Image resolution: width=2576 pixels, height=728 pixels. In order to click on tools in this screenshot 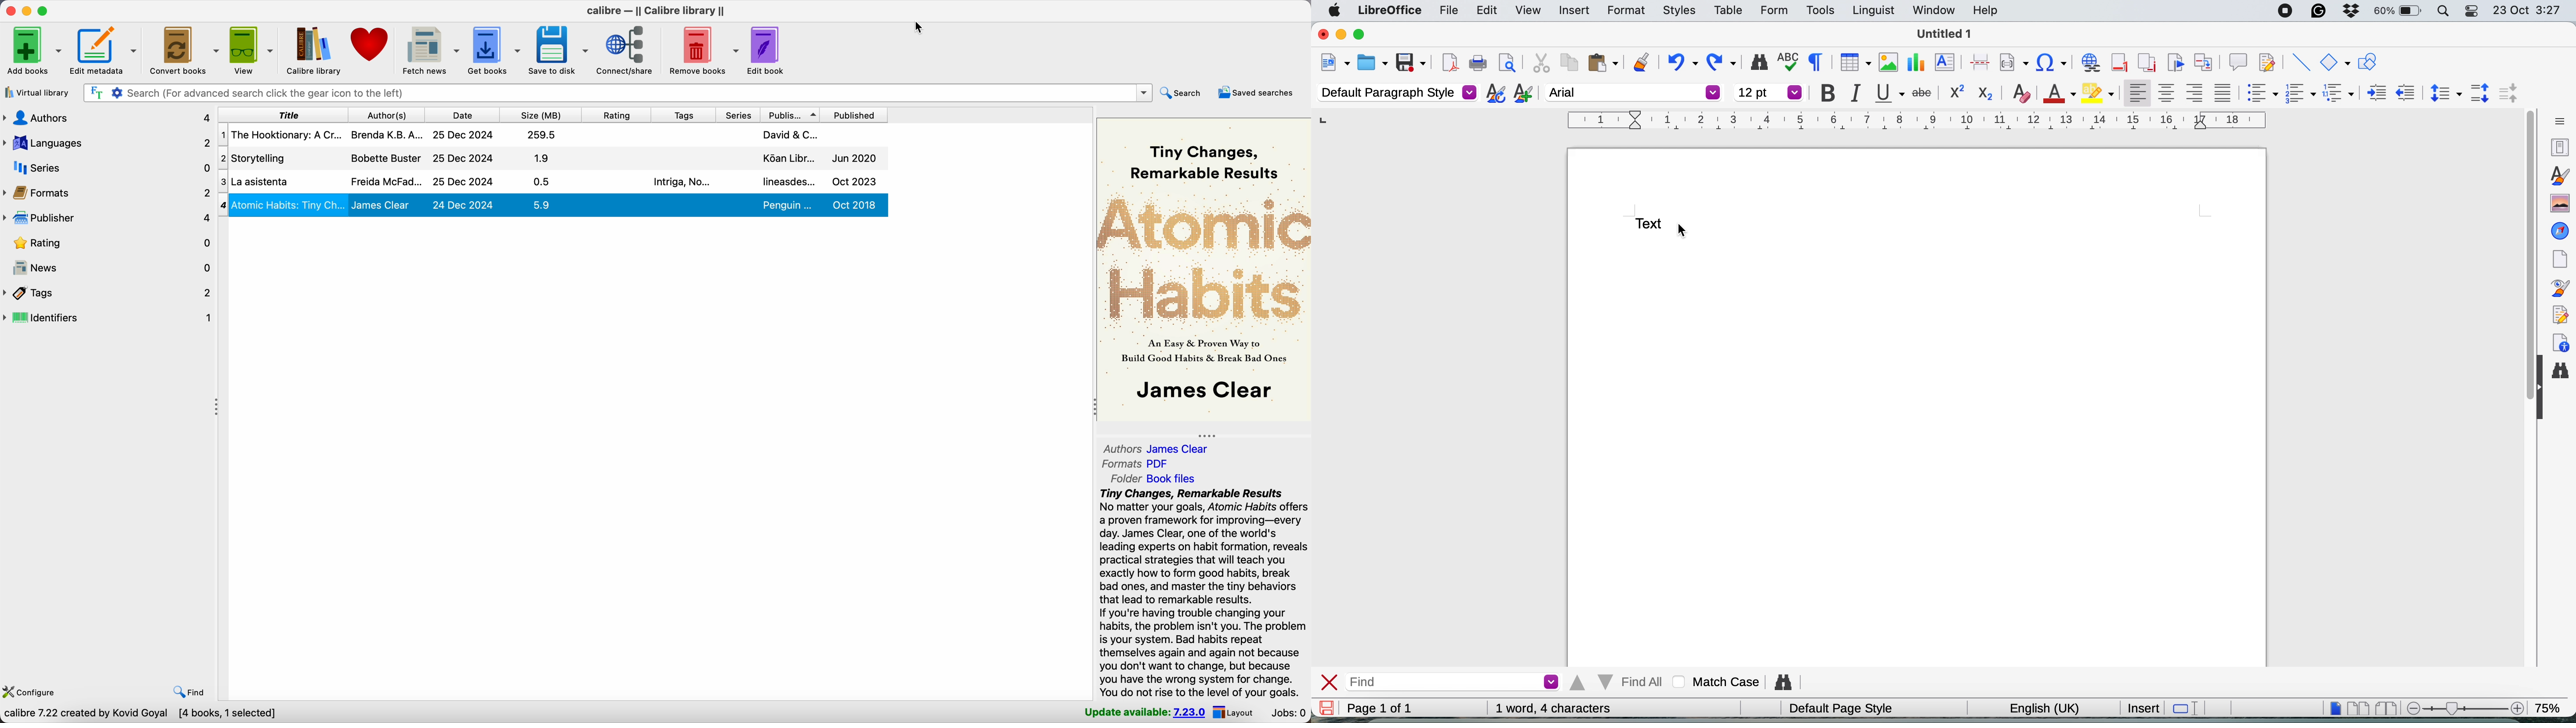, I will do `click(1820, 11)`.